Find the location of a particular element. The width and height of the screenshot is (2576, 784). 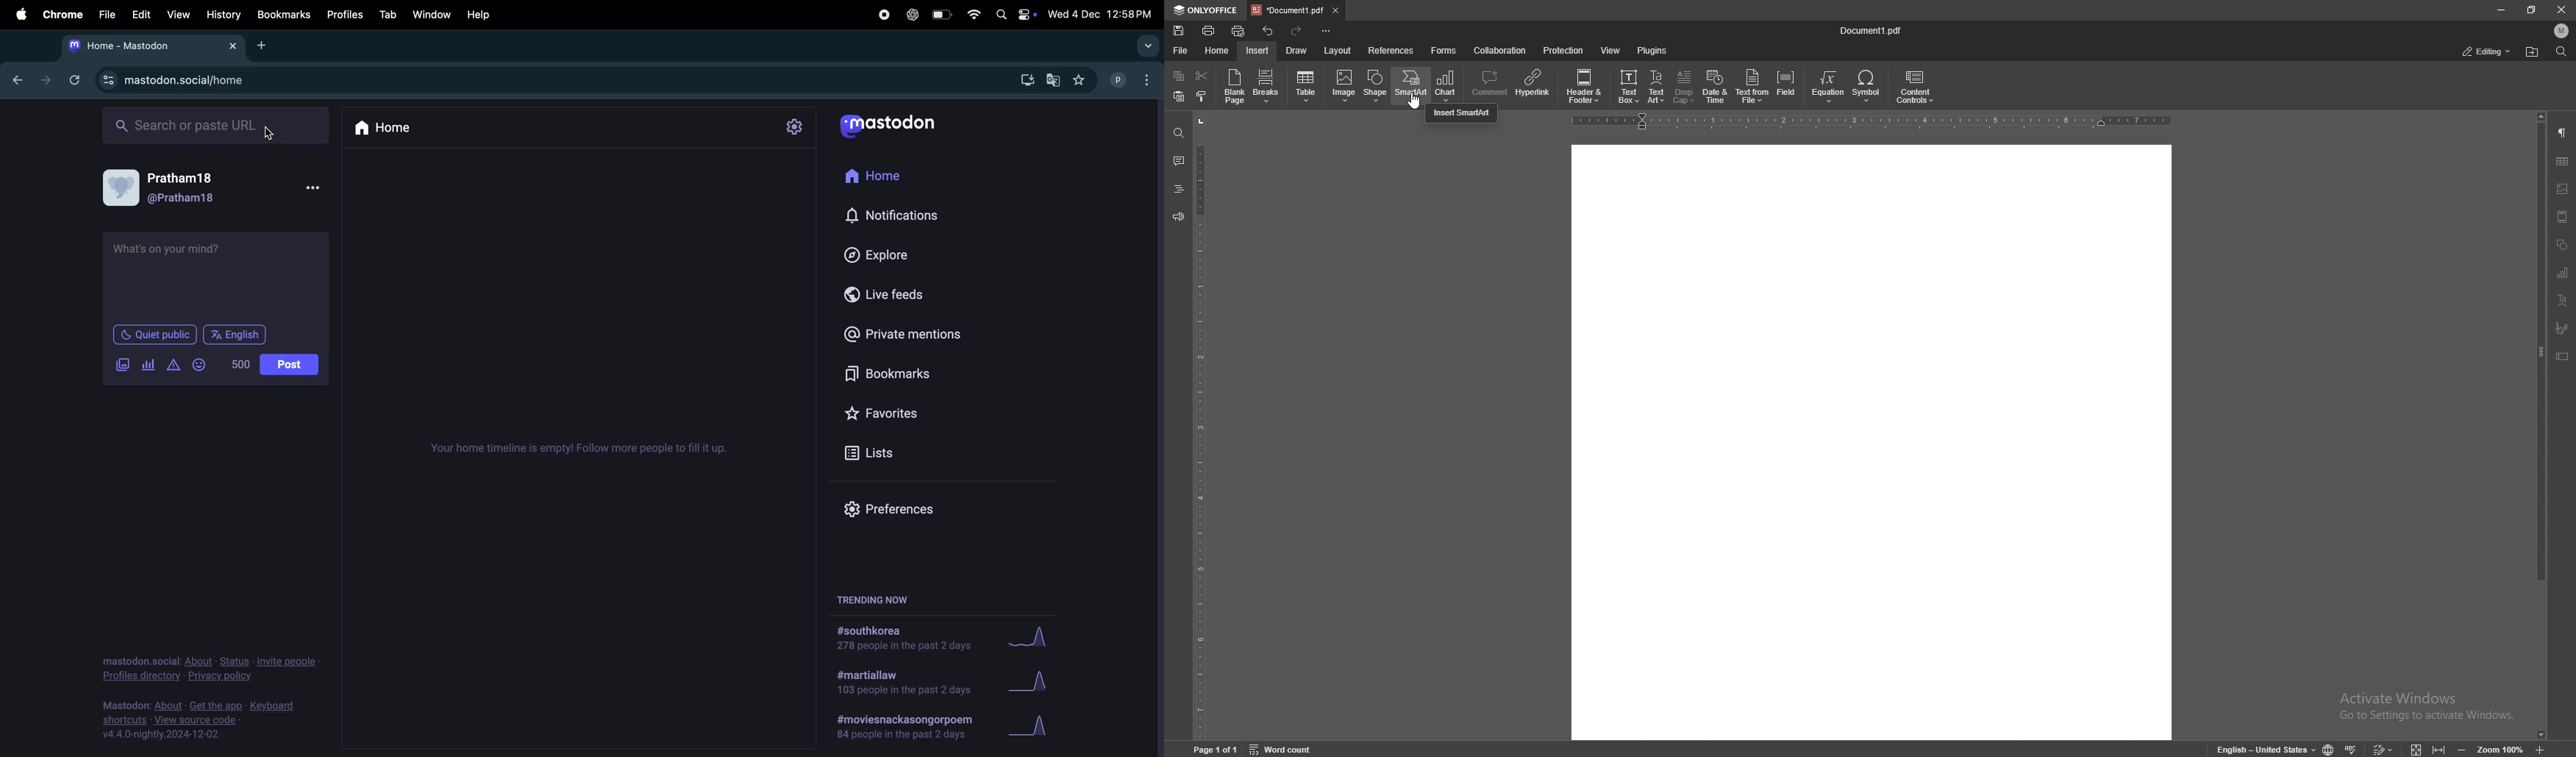

emojis is located at coordinates (202, 365).